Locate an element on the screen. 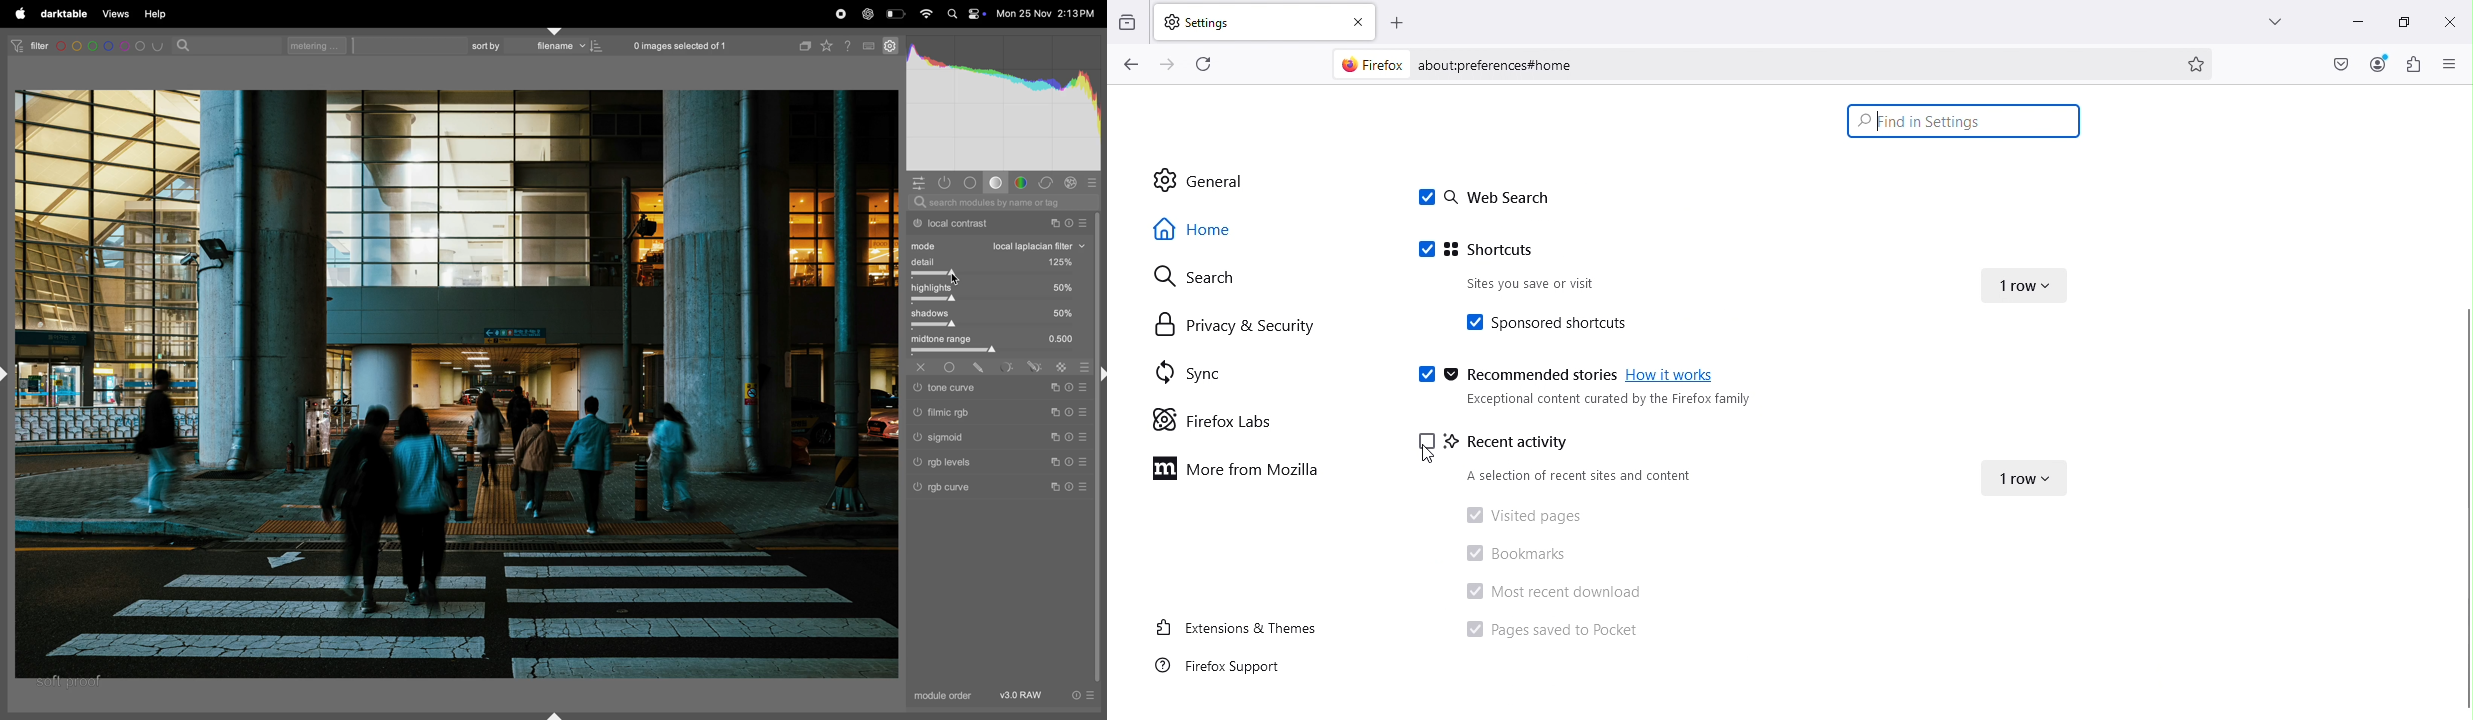 The height and width of the screenshot is (728, 2492). apple widgets is located at coordinates (976, 14).